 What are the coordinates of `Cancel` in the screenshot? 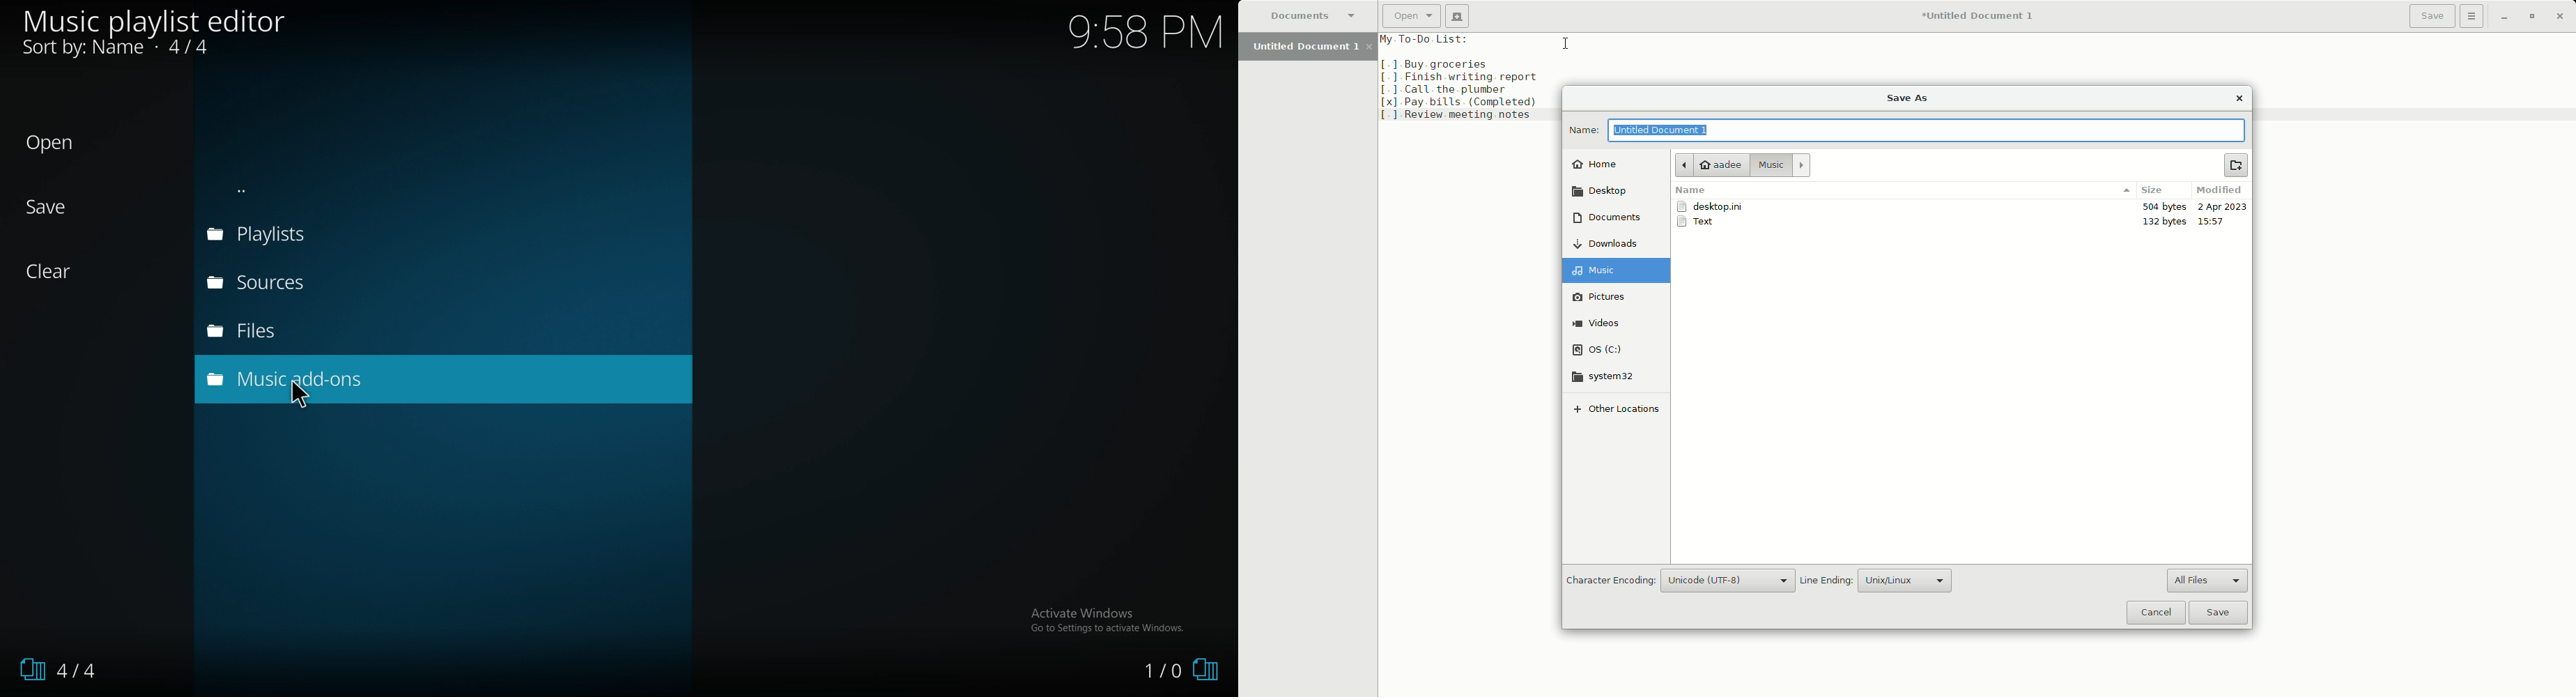 It's located at (2155, 613).